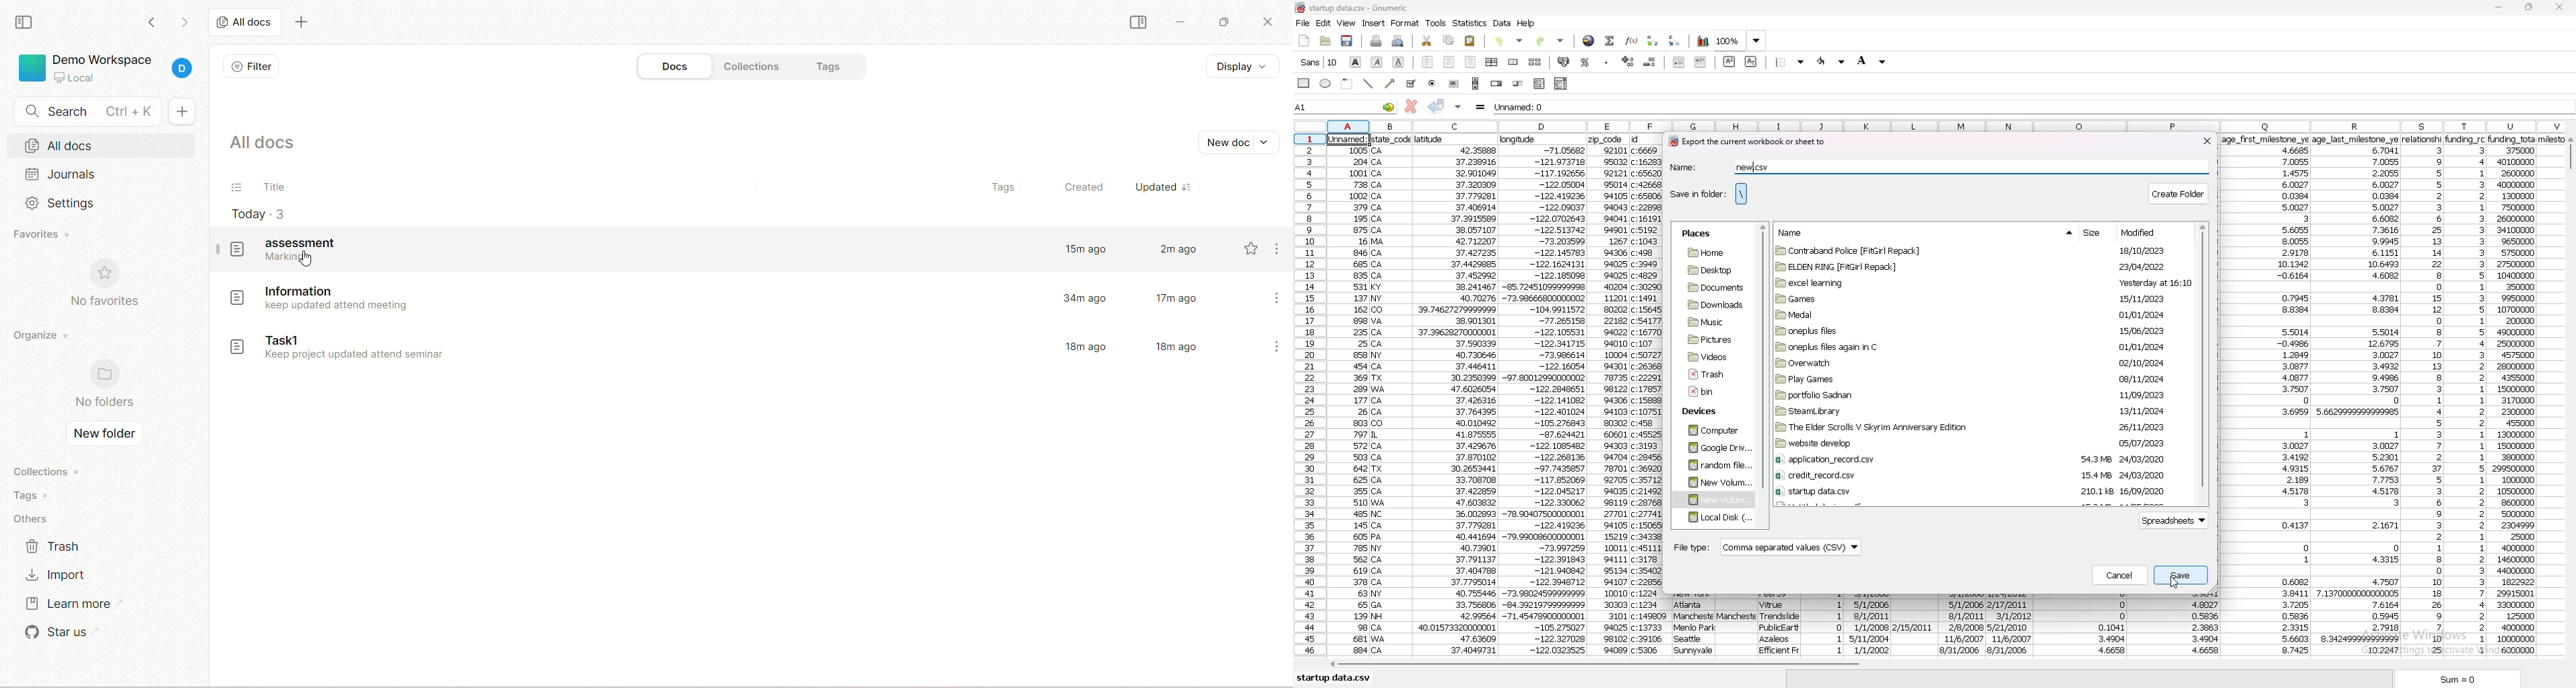 The width and height of the screenshot is (2576, 700). Describe the element at coordinates (1303, 23) in the screenshot. I see `file` at that location.